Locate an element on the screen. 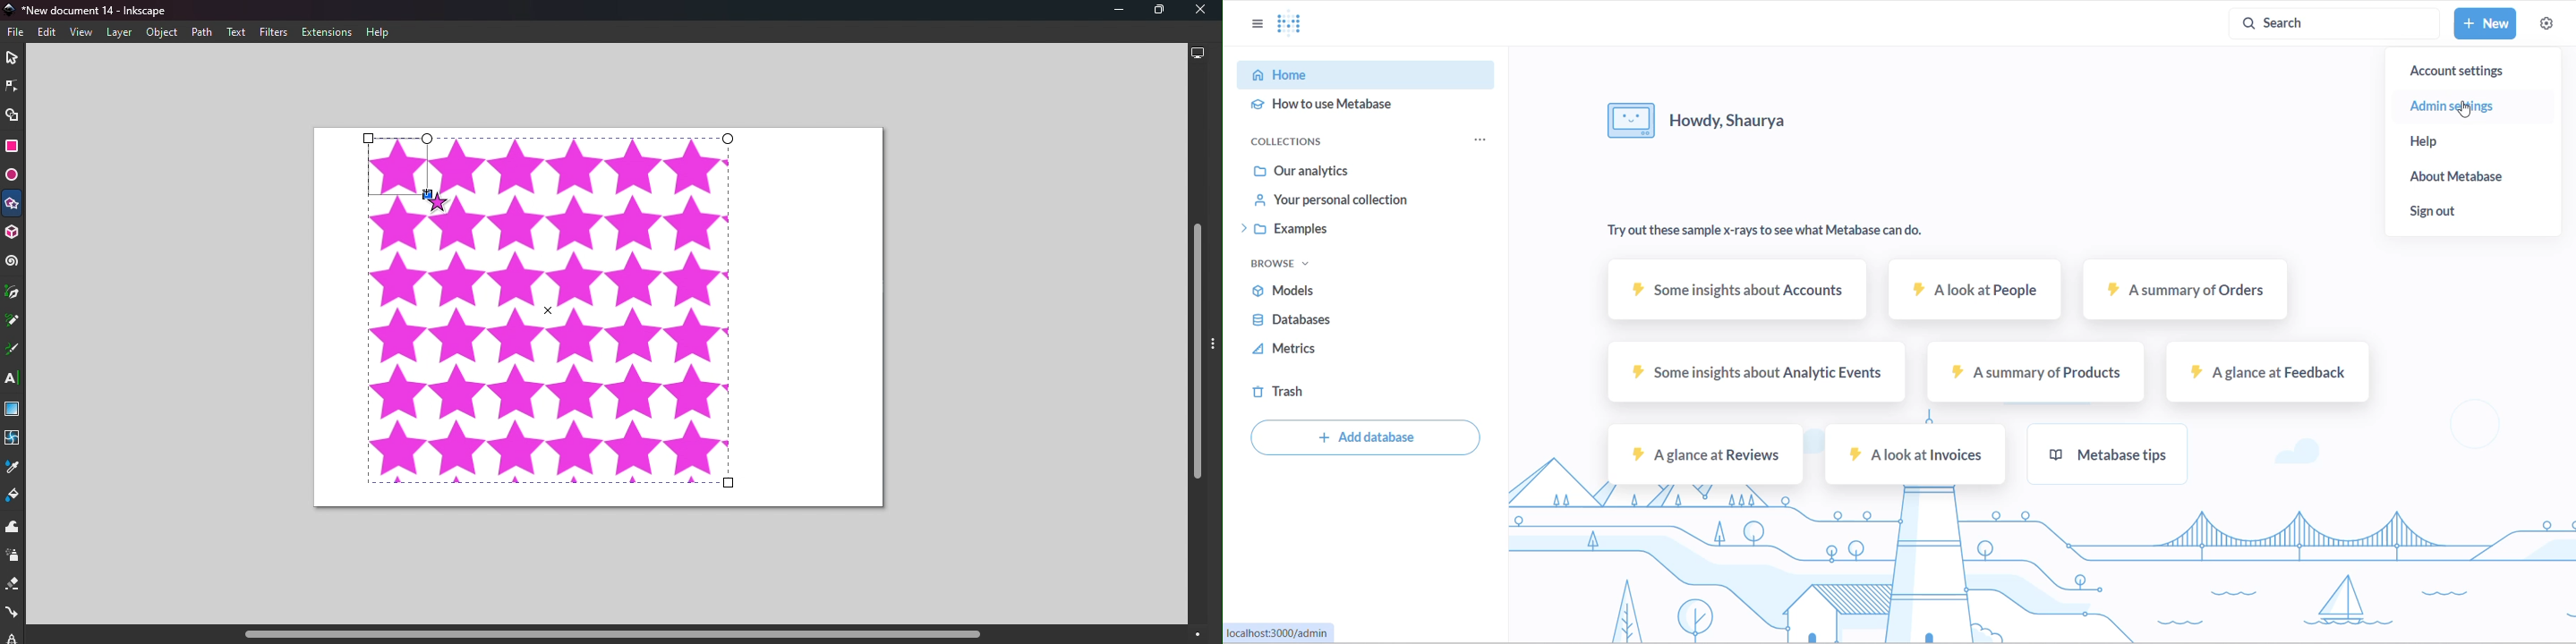  Toggle command panel is located at coordinates (1215, 353).